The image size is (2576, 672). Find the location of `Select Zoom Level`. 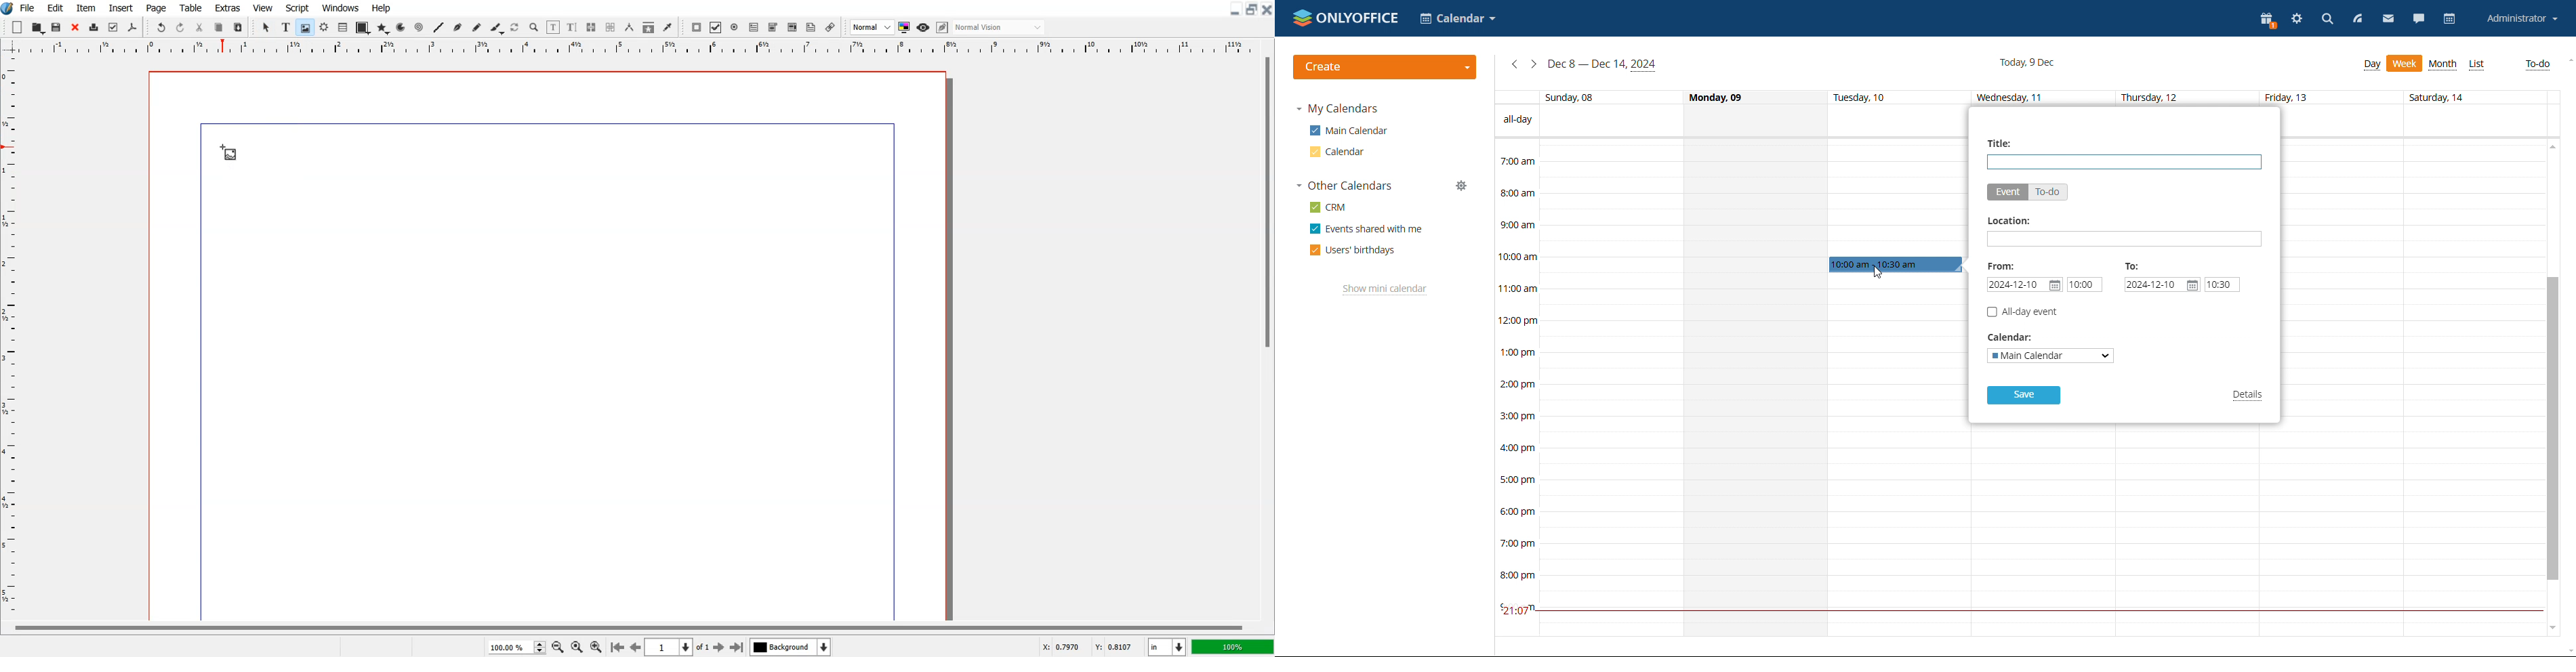

Select Zoom Level is located at coordinates (517, 646).